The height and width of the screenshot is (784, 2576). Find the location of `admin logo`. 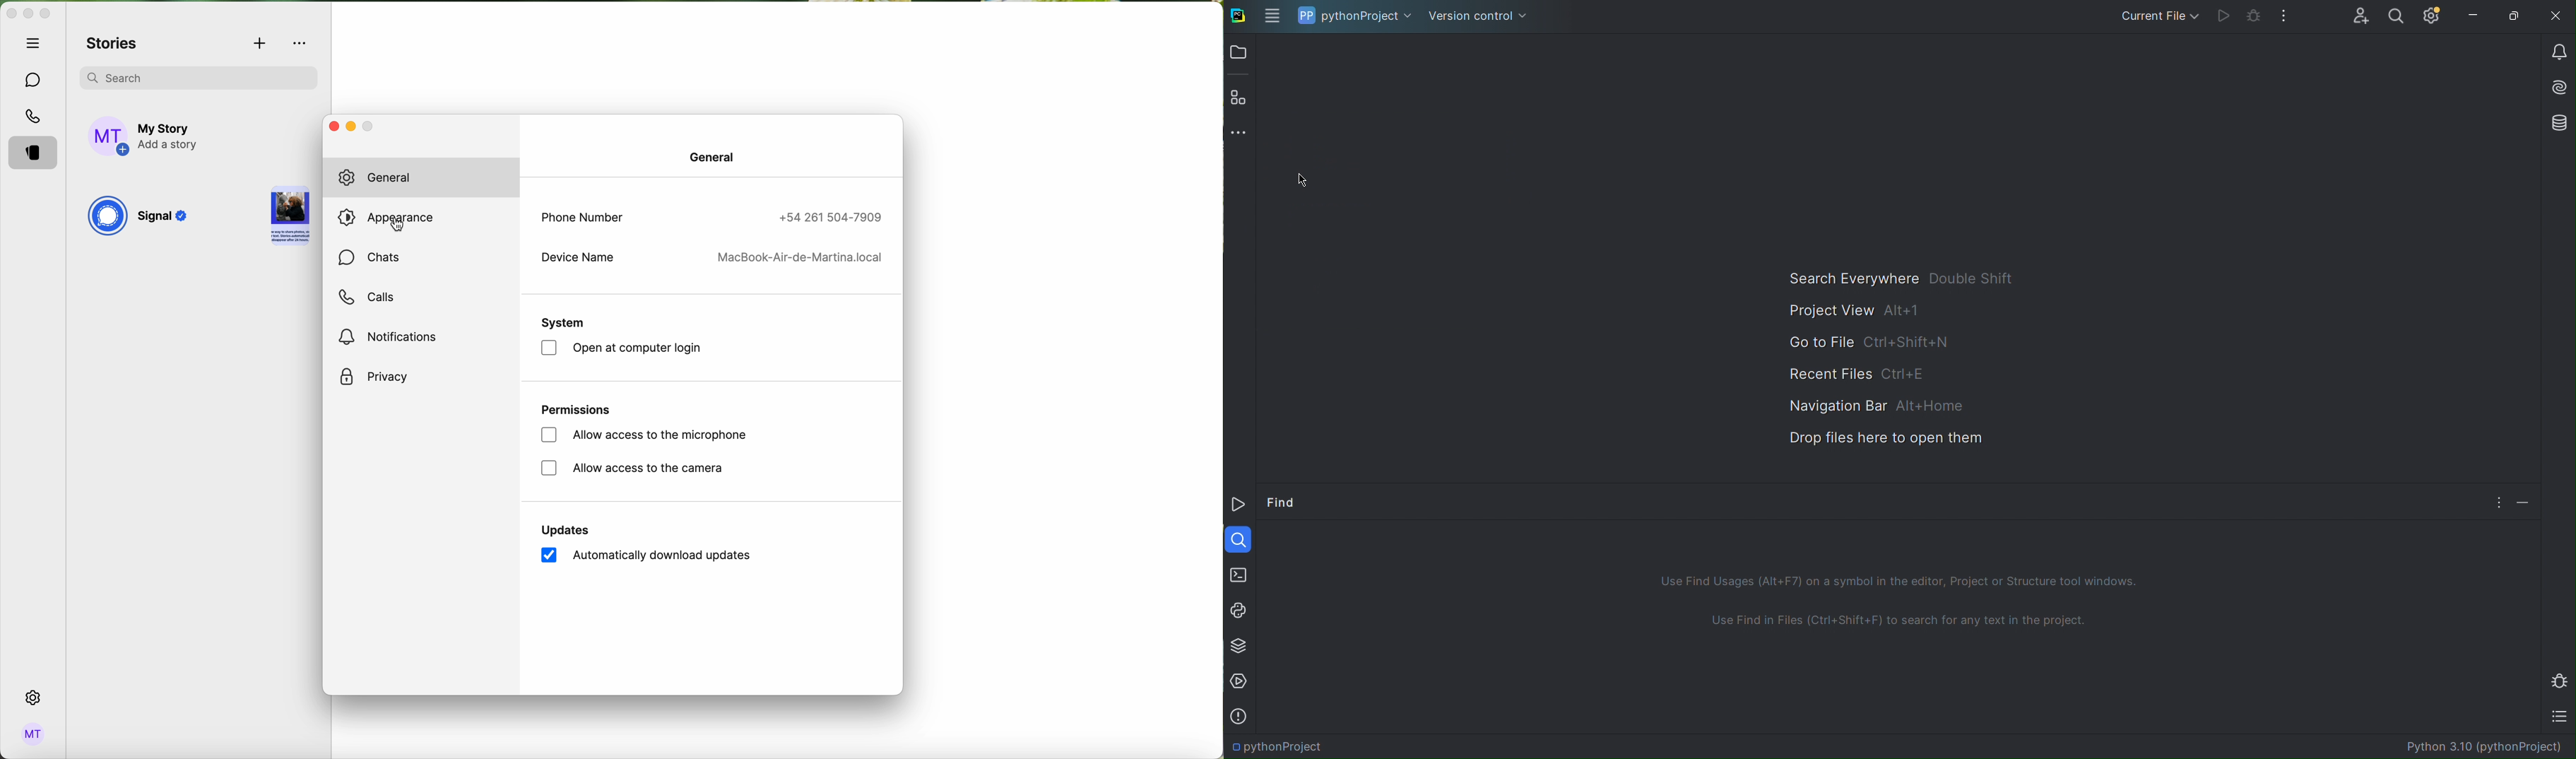

admin logo is located at coordinates (32, 735).